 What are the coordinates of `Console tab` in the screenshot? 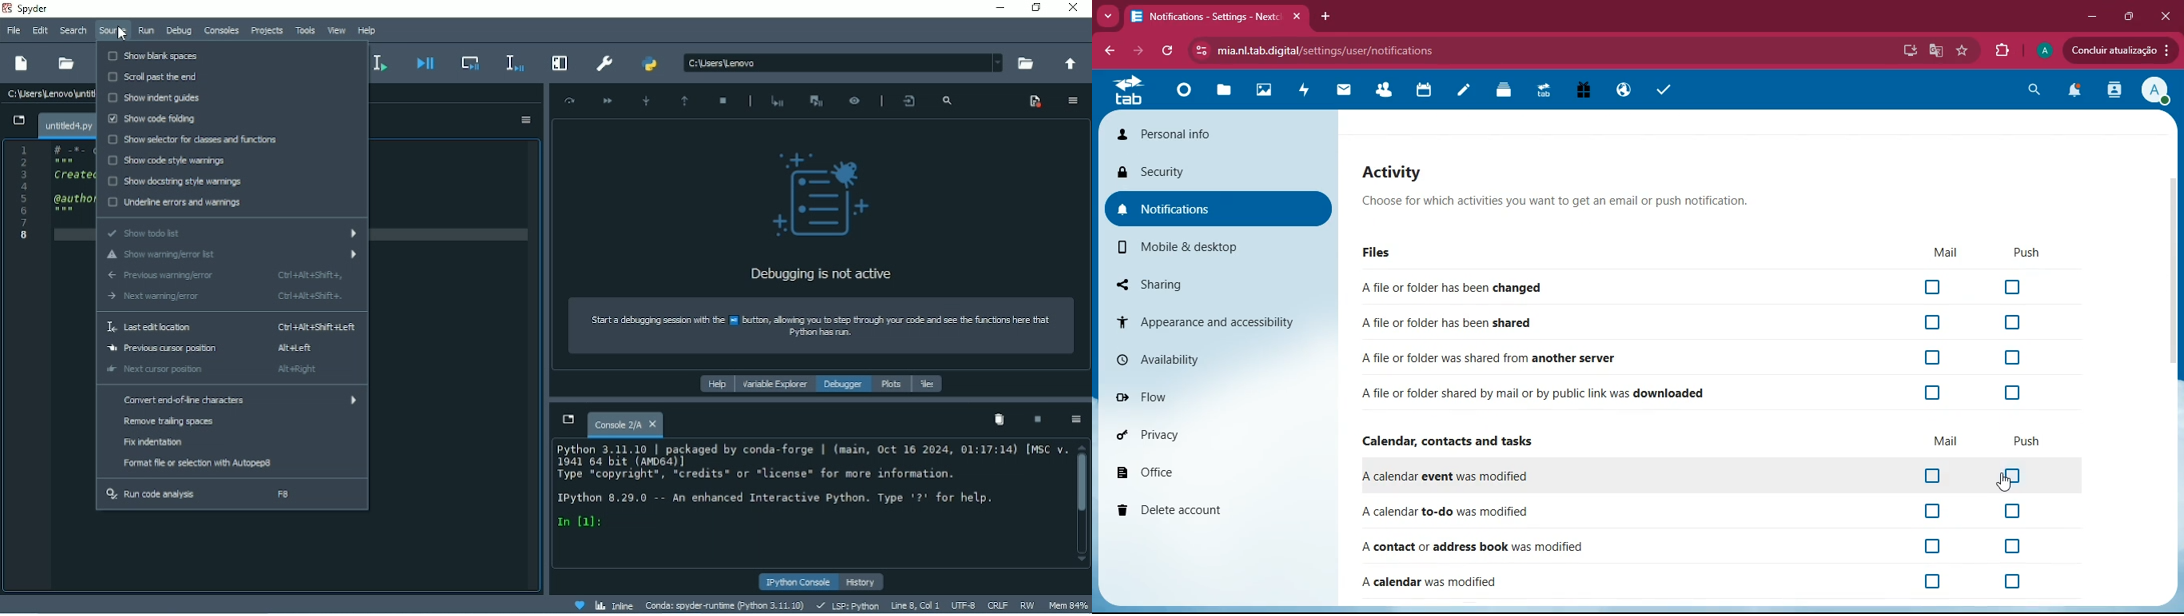 It's located at (625, 425).